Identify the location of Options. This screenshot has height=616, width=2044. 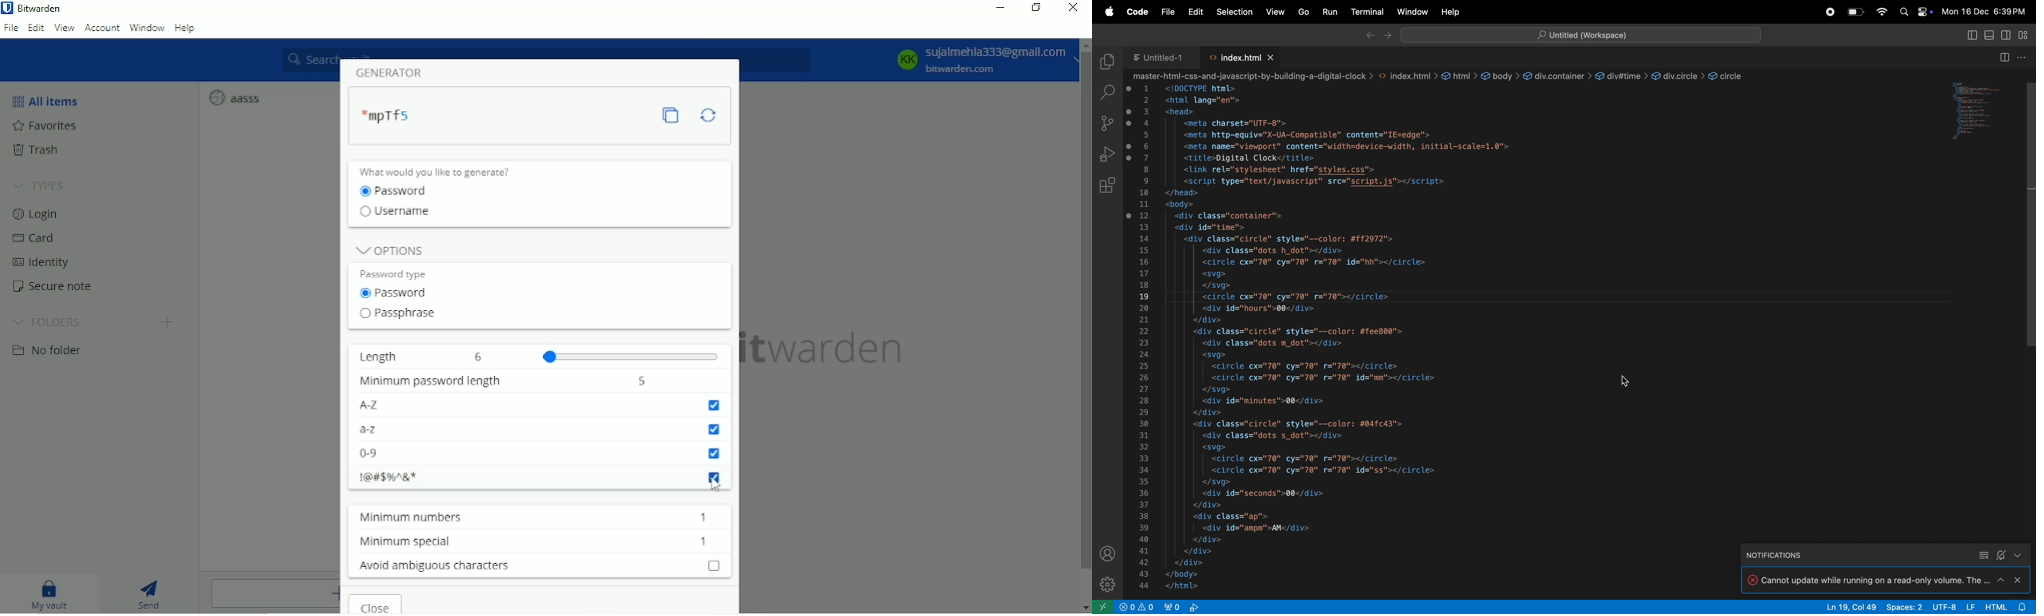
(390, 246).